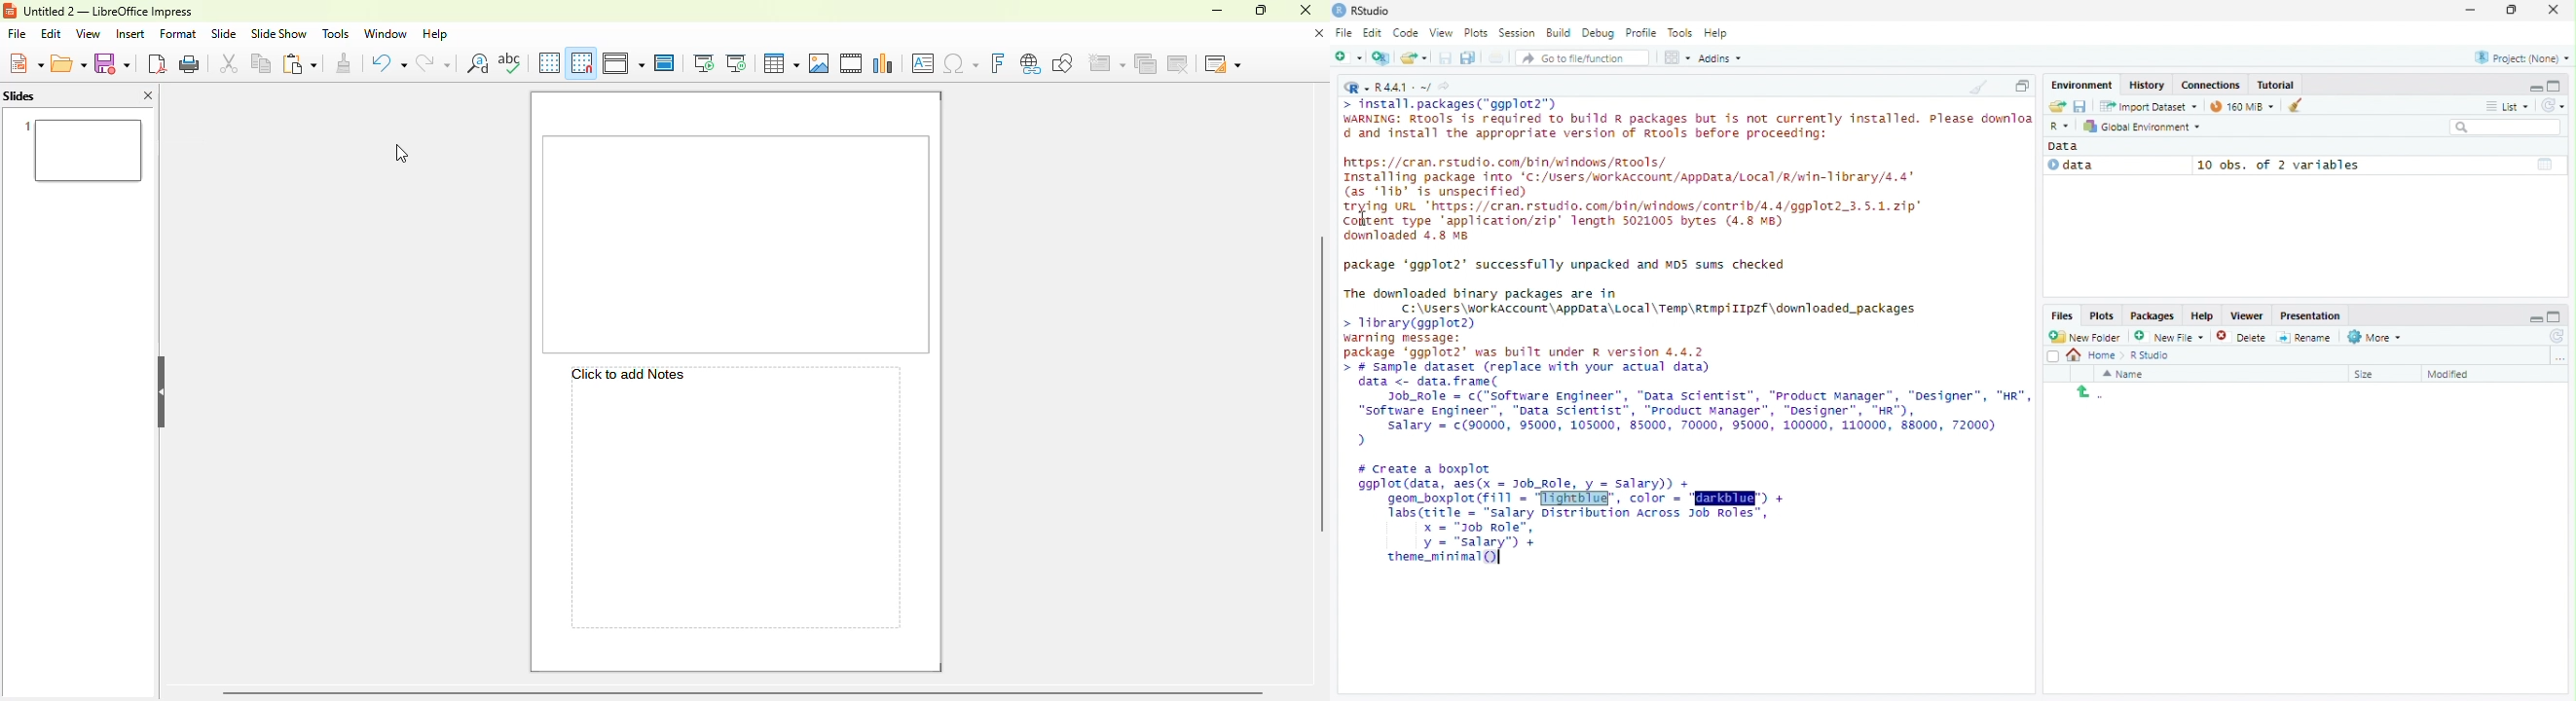 This screenshot has height=728, width=2576. What do you see at coordinates (1408, 33) in the screenshot?
I see `Code` at bounding box center [1408, 33].